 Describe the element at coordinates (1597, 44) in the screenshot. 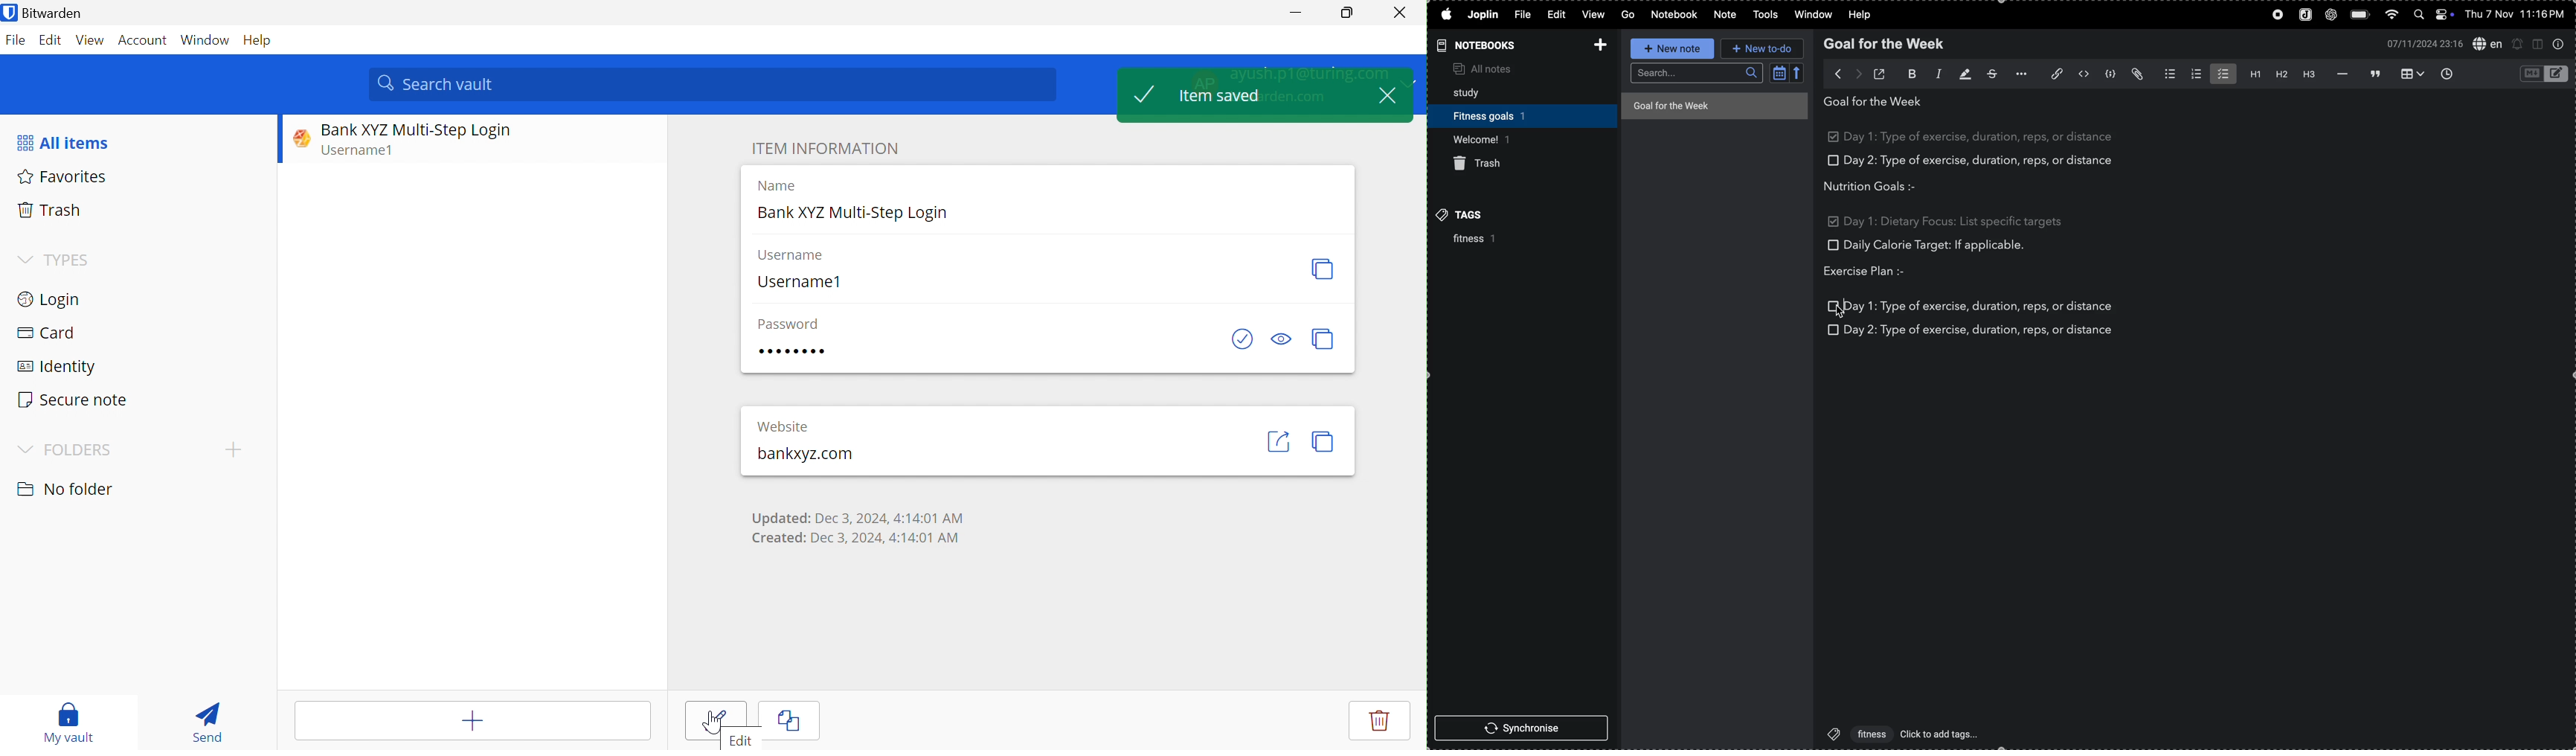

I see `add notebook` at that location.